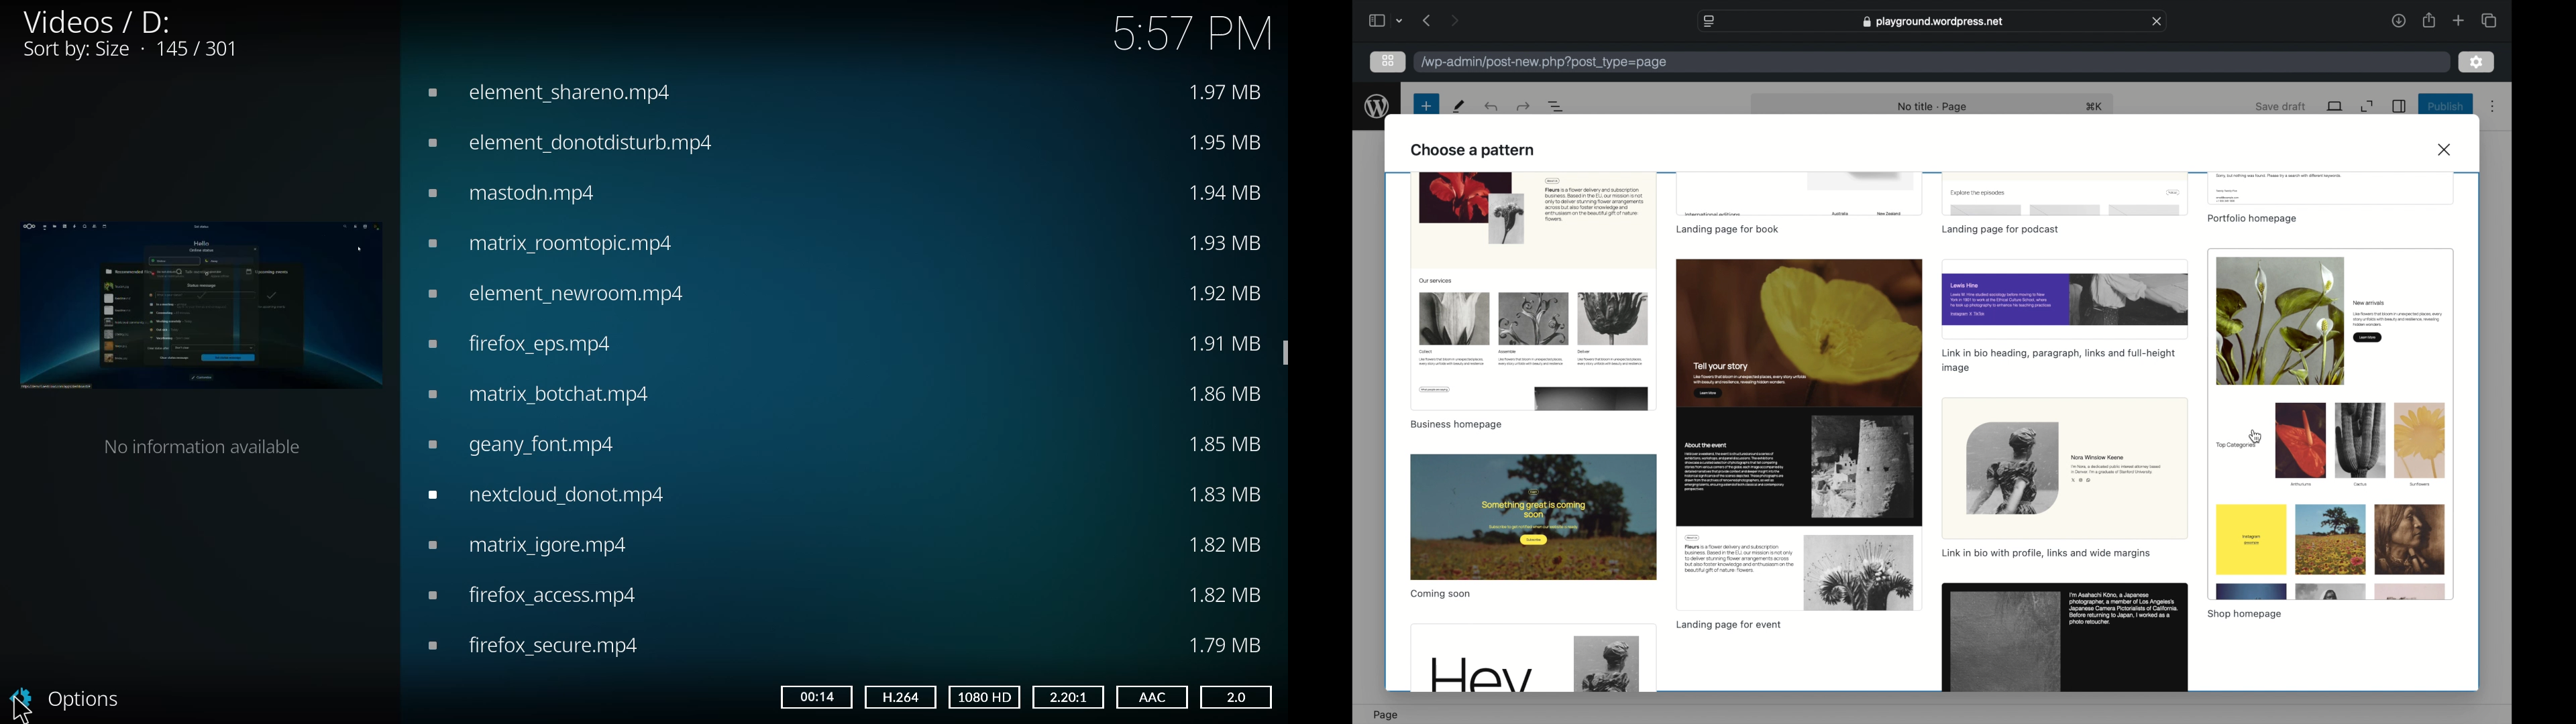 This screenshot has height=728, width=2576. Describe the element at coordinates (1234, 697) in the screenshot. I see `2` at that location.